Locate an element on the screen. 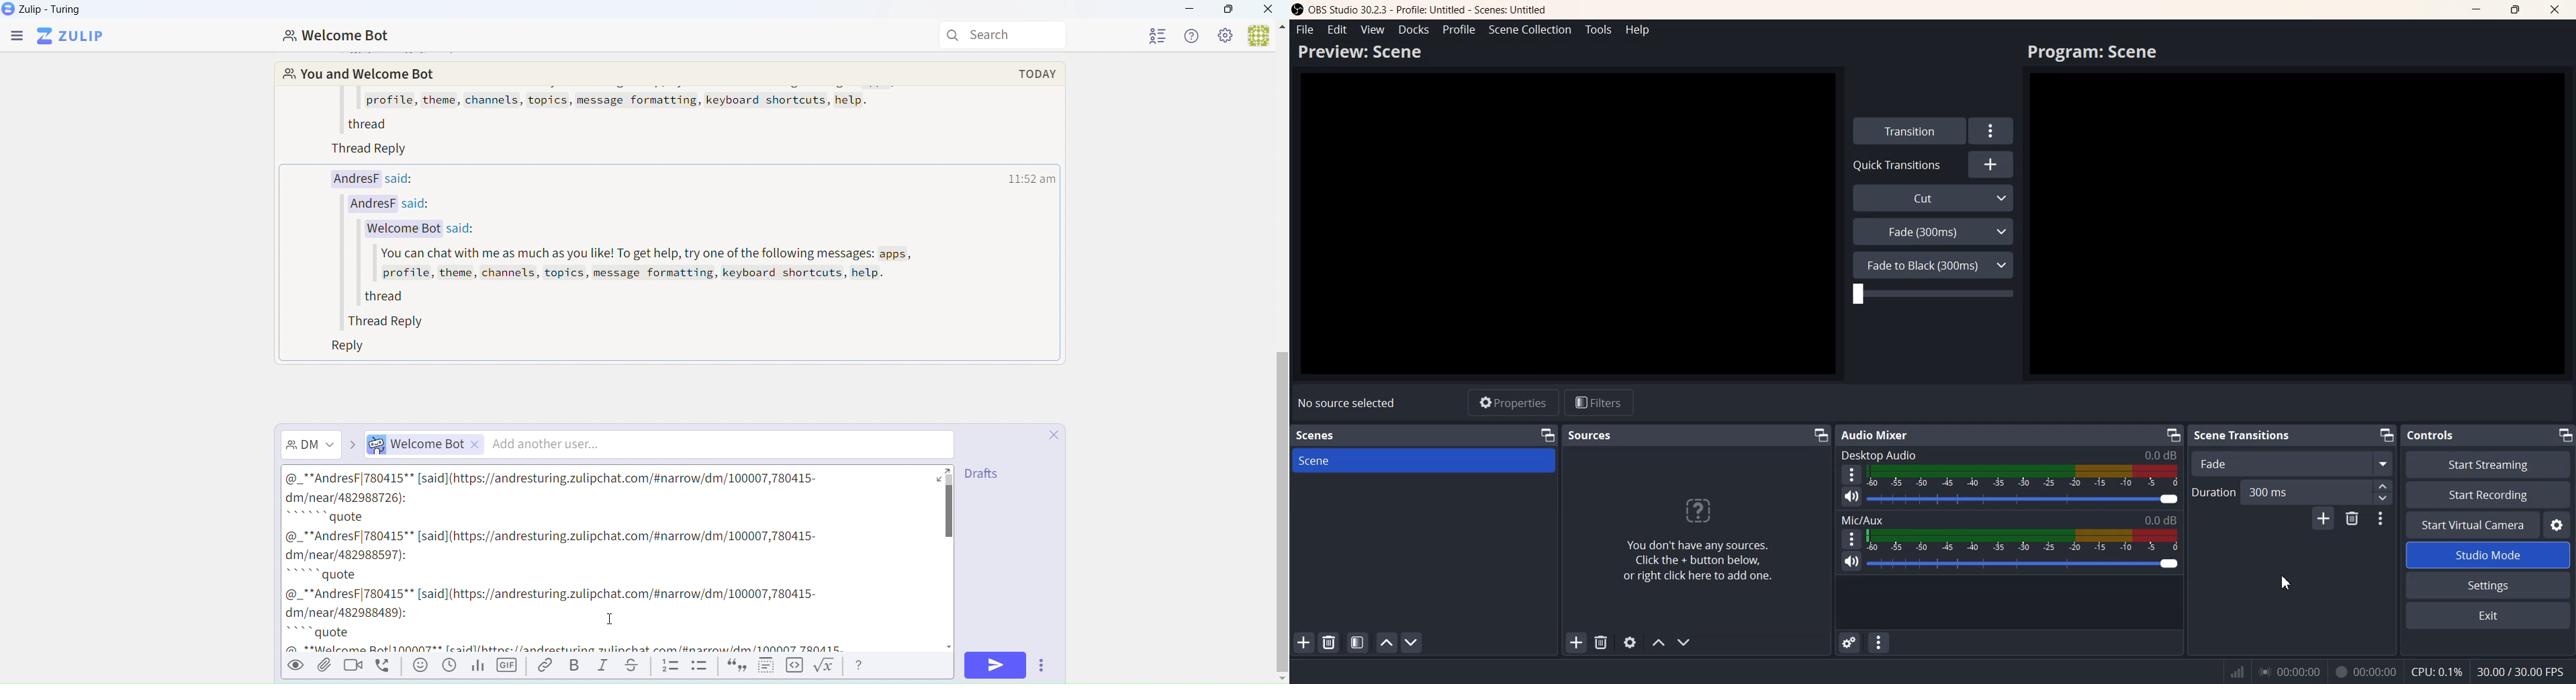 The width and height of the screenshot is (2576, 700). Follow source down is located at coordinates (1688, 642).